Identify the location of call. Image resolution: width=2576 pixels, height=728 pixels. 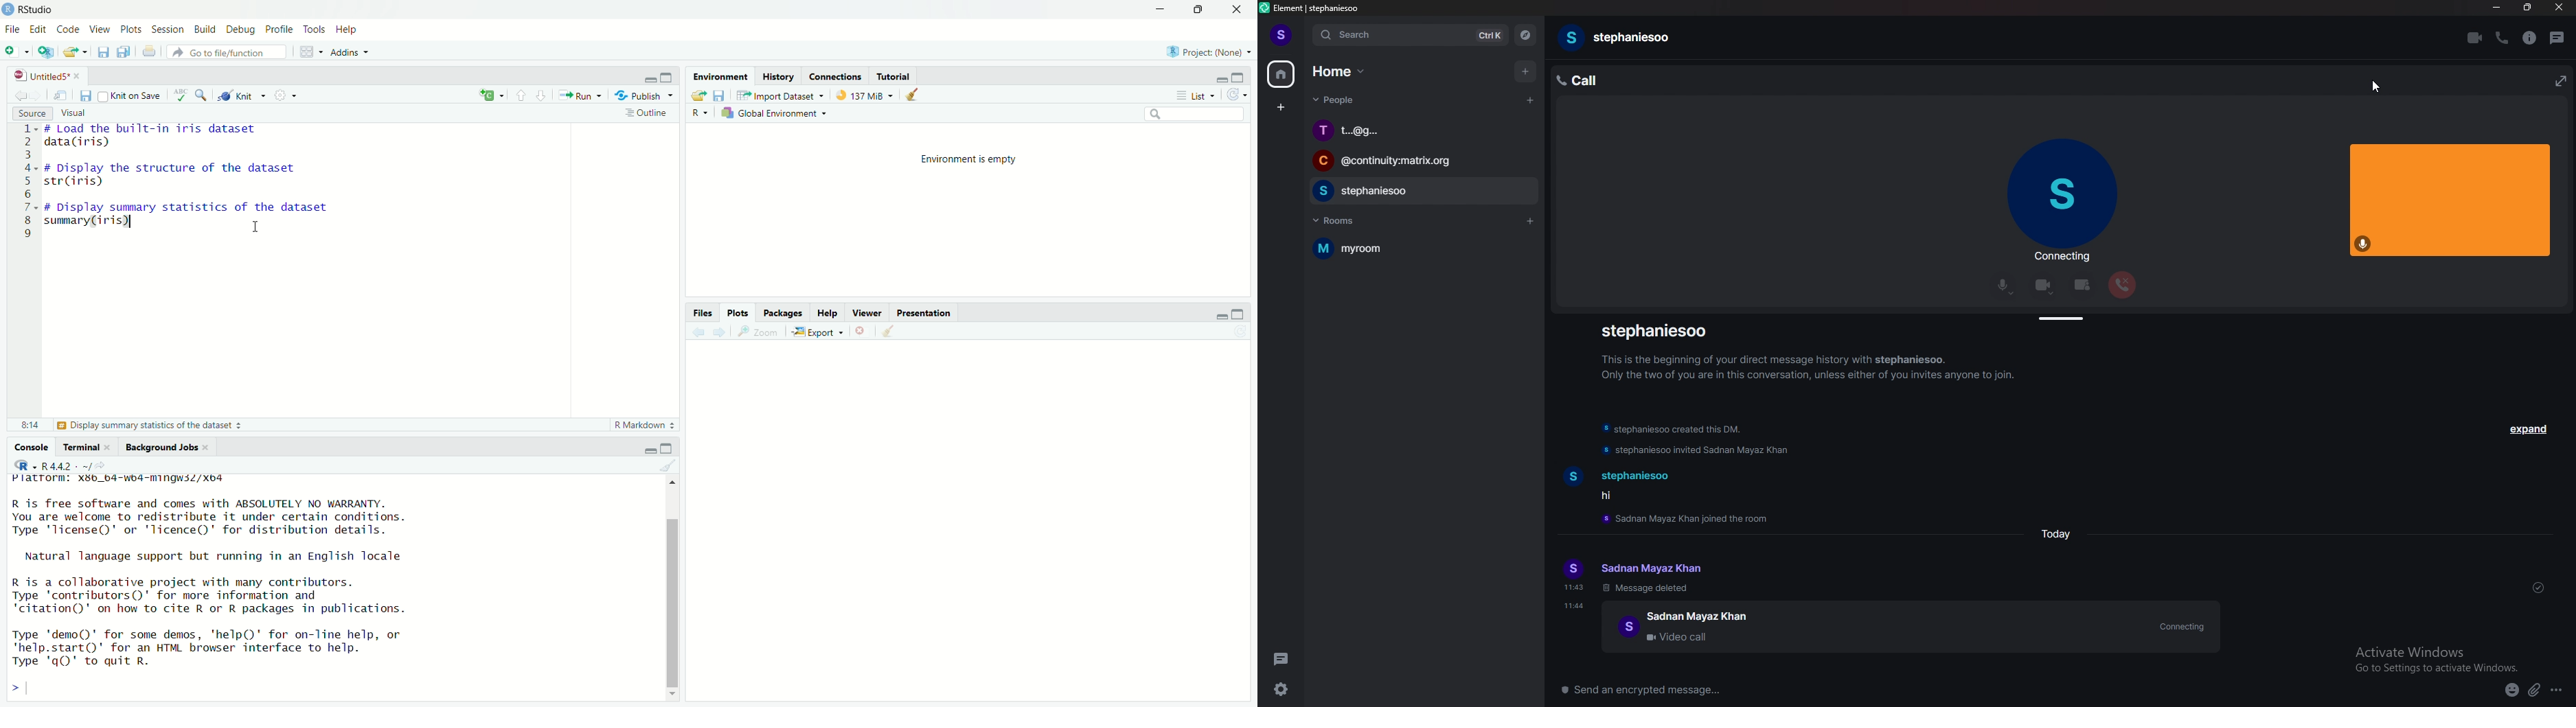
(1591, 79).